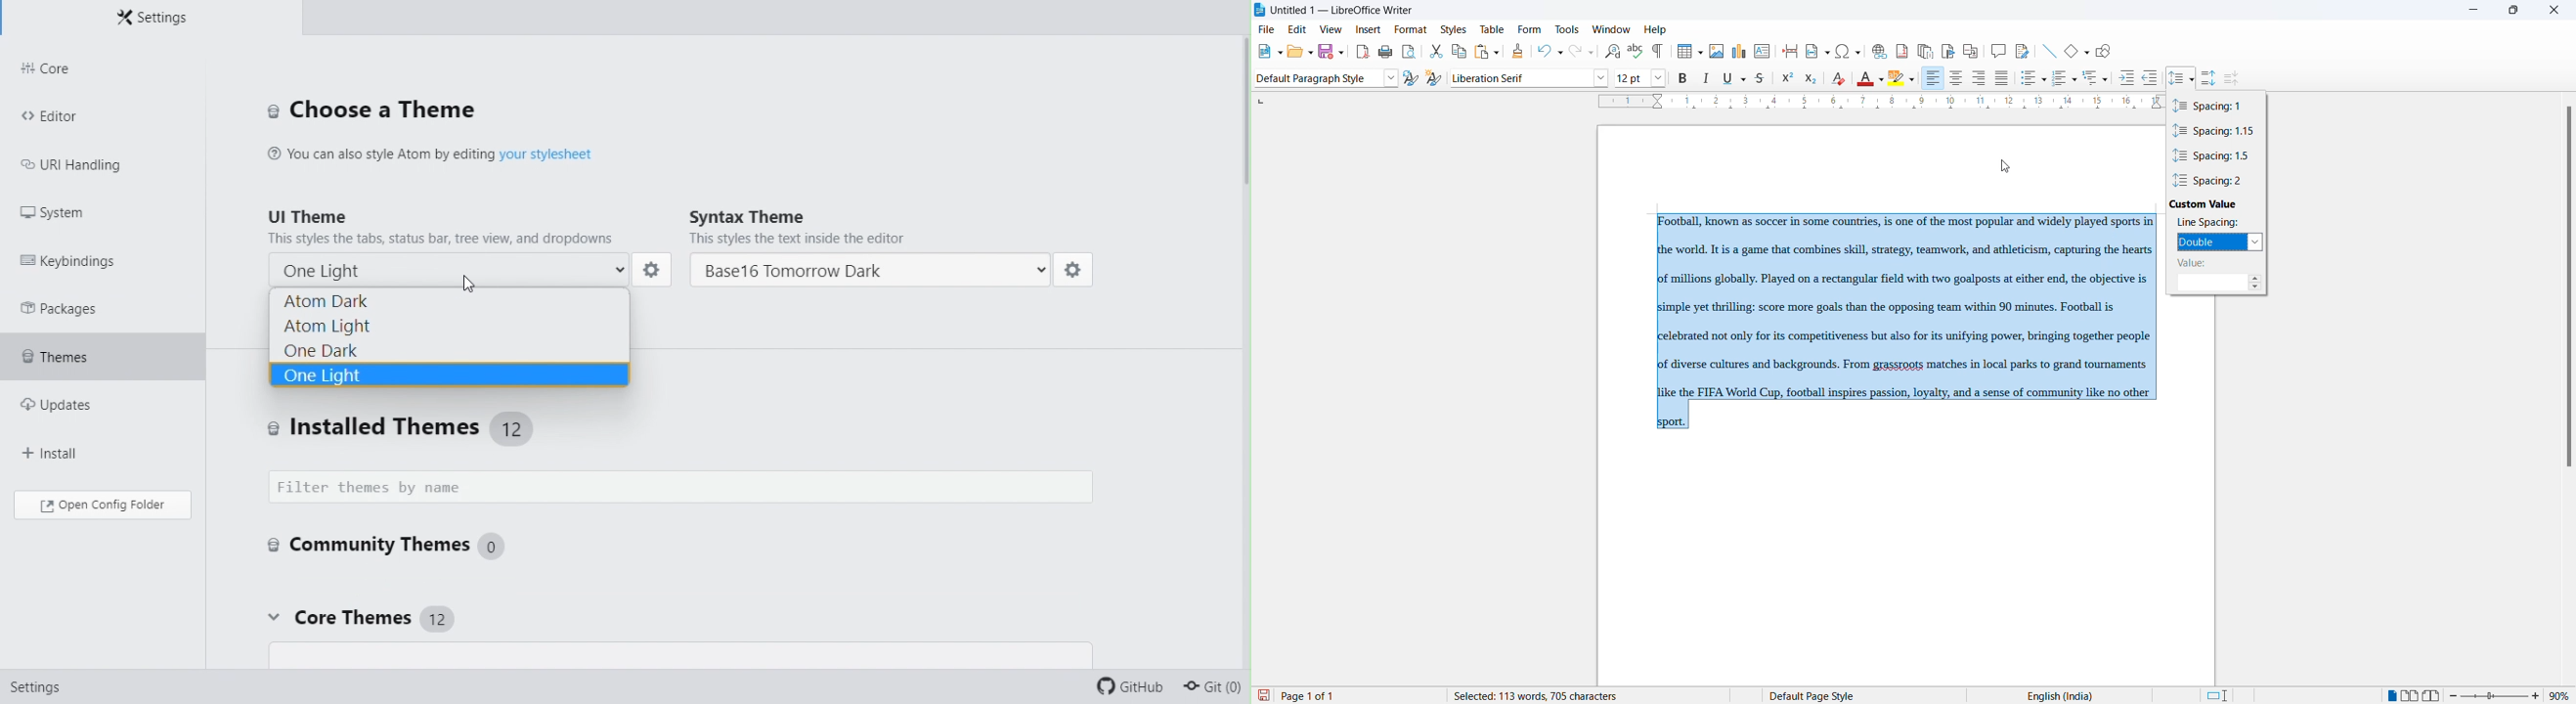 The height and width of the screenshot is (728, 2576). I want to click on update selected style, so click(1409, 78).